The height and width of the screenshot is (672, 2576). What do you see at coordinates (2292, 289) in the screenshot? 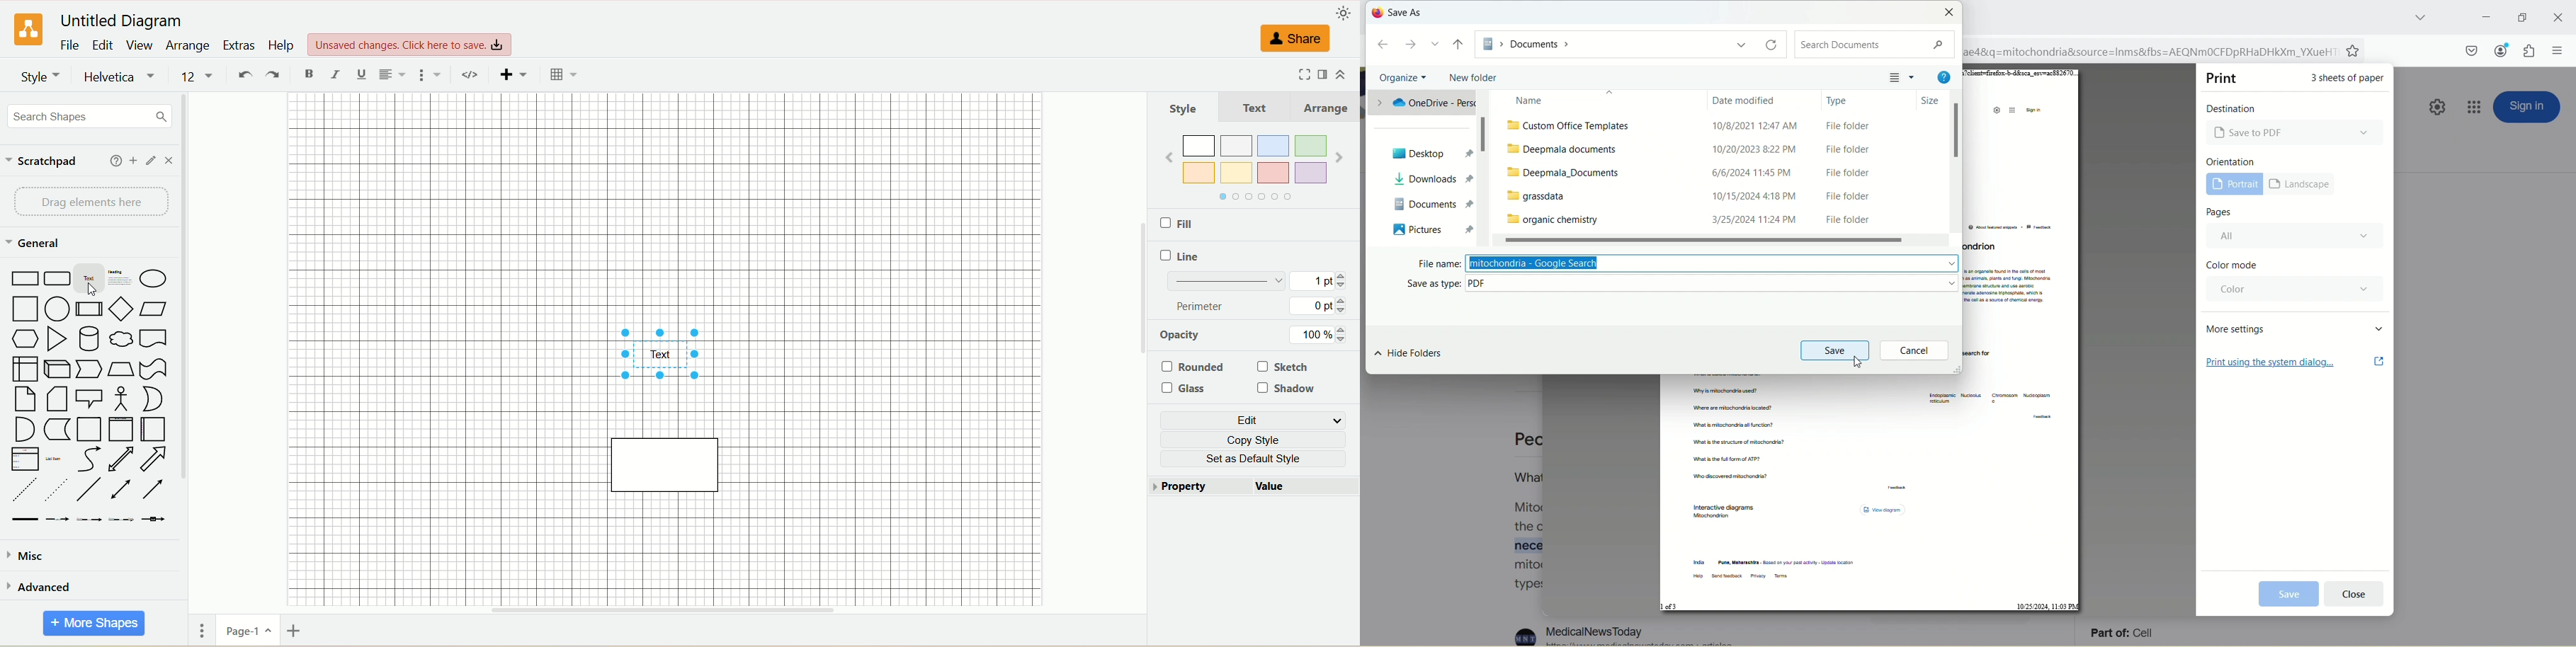
I see `color` at bounding box center [2292, 289].